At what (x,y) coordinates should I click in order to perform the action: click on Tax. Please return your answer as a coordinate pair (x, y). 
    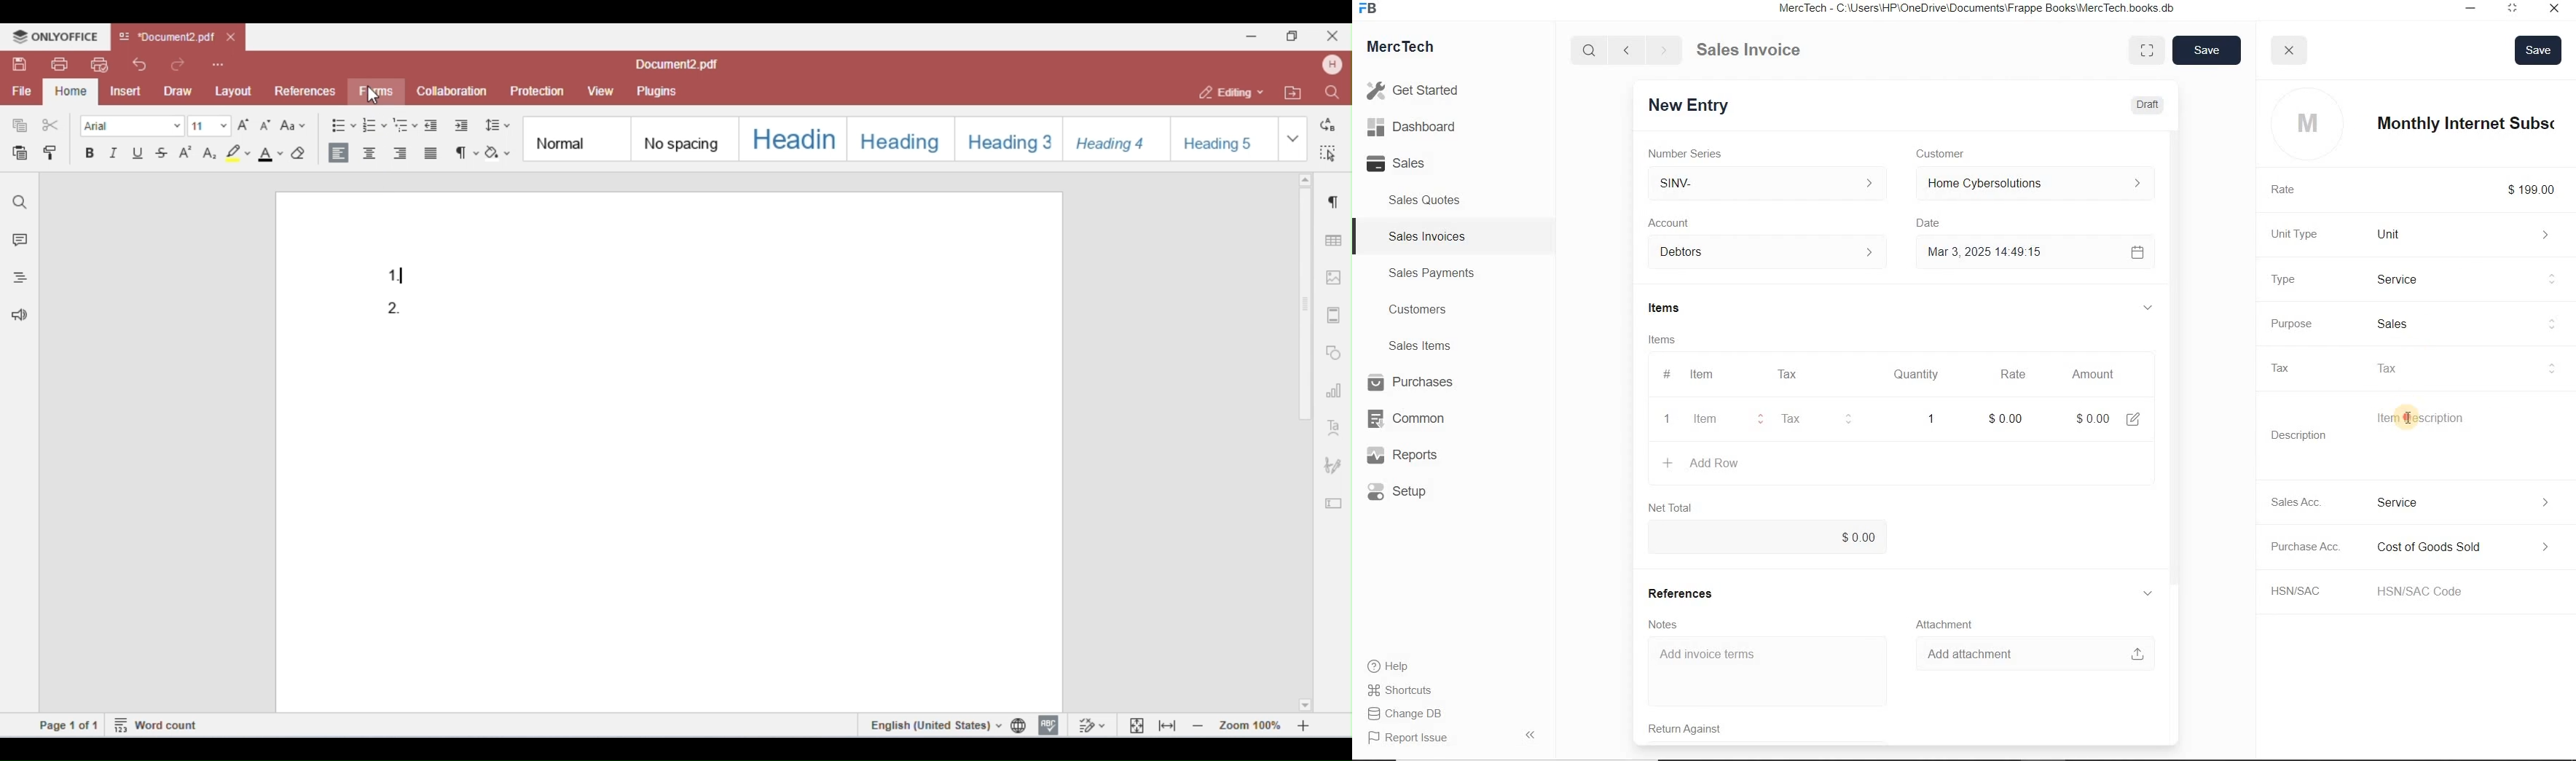
    Looking at the image, I should click on (1787, 374).